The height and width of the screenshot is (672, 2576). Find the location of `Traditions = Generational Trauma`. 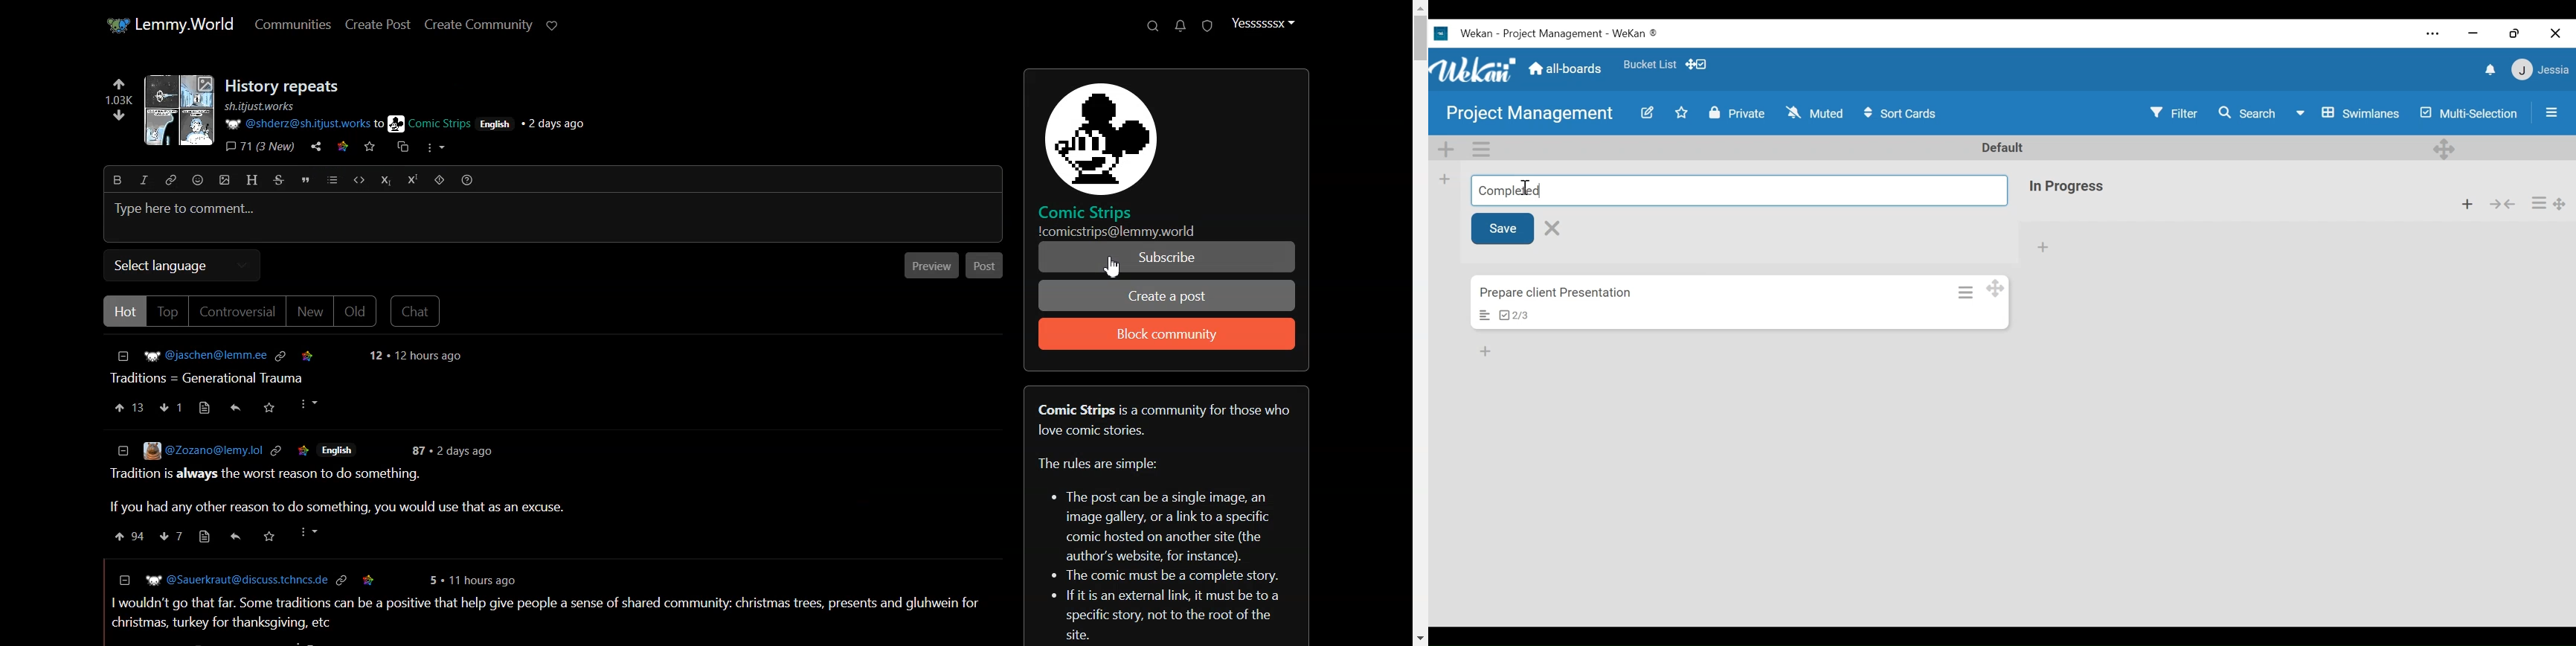

Traditions = Generational Trauma is located at coordinates (212, 377).